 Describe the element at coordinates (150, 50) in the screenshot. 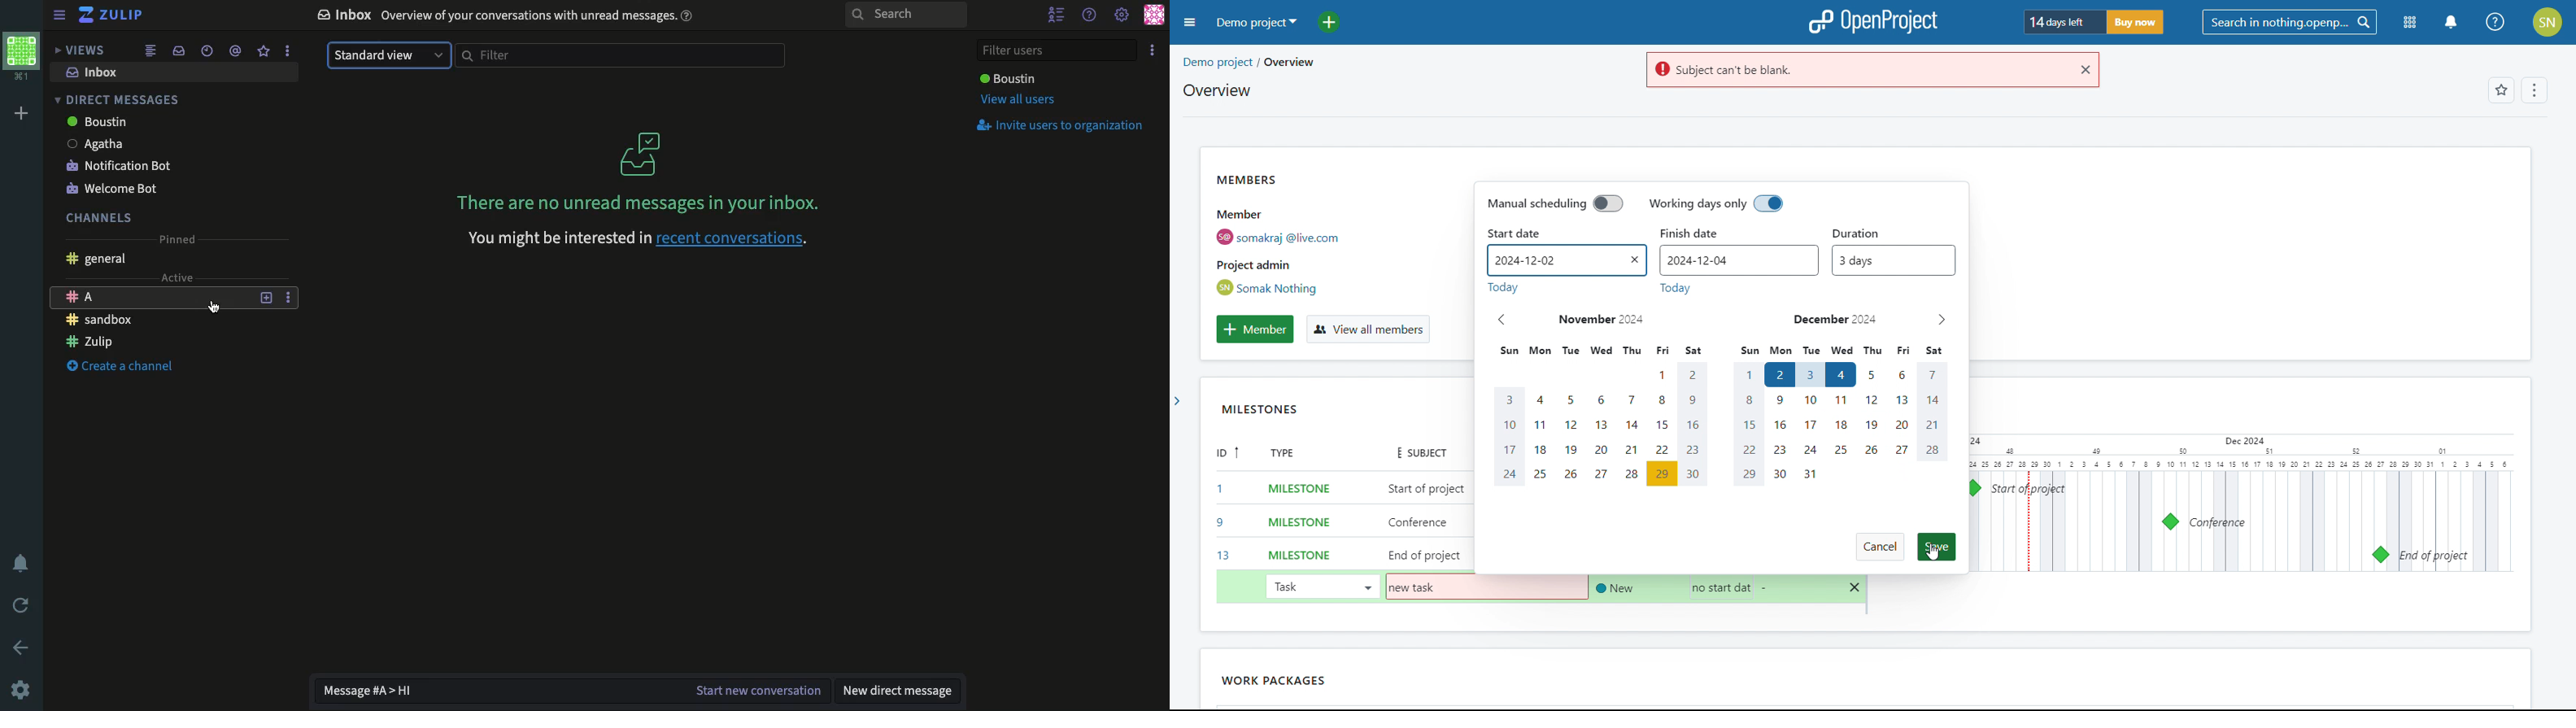

I see `Feed` at that location.